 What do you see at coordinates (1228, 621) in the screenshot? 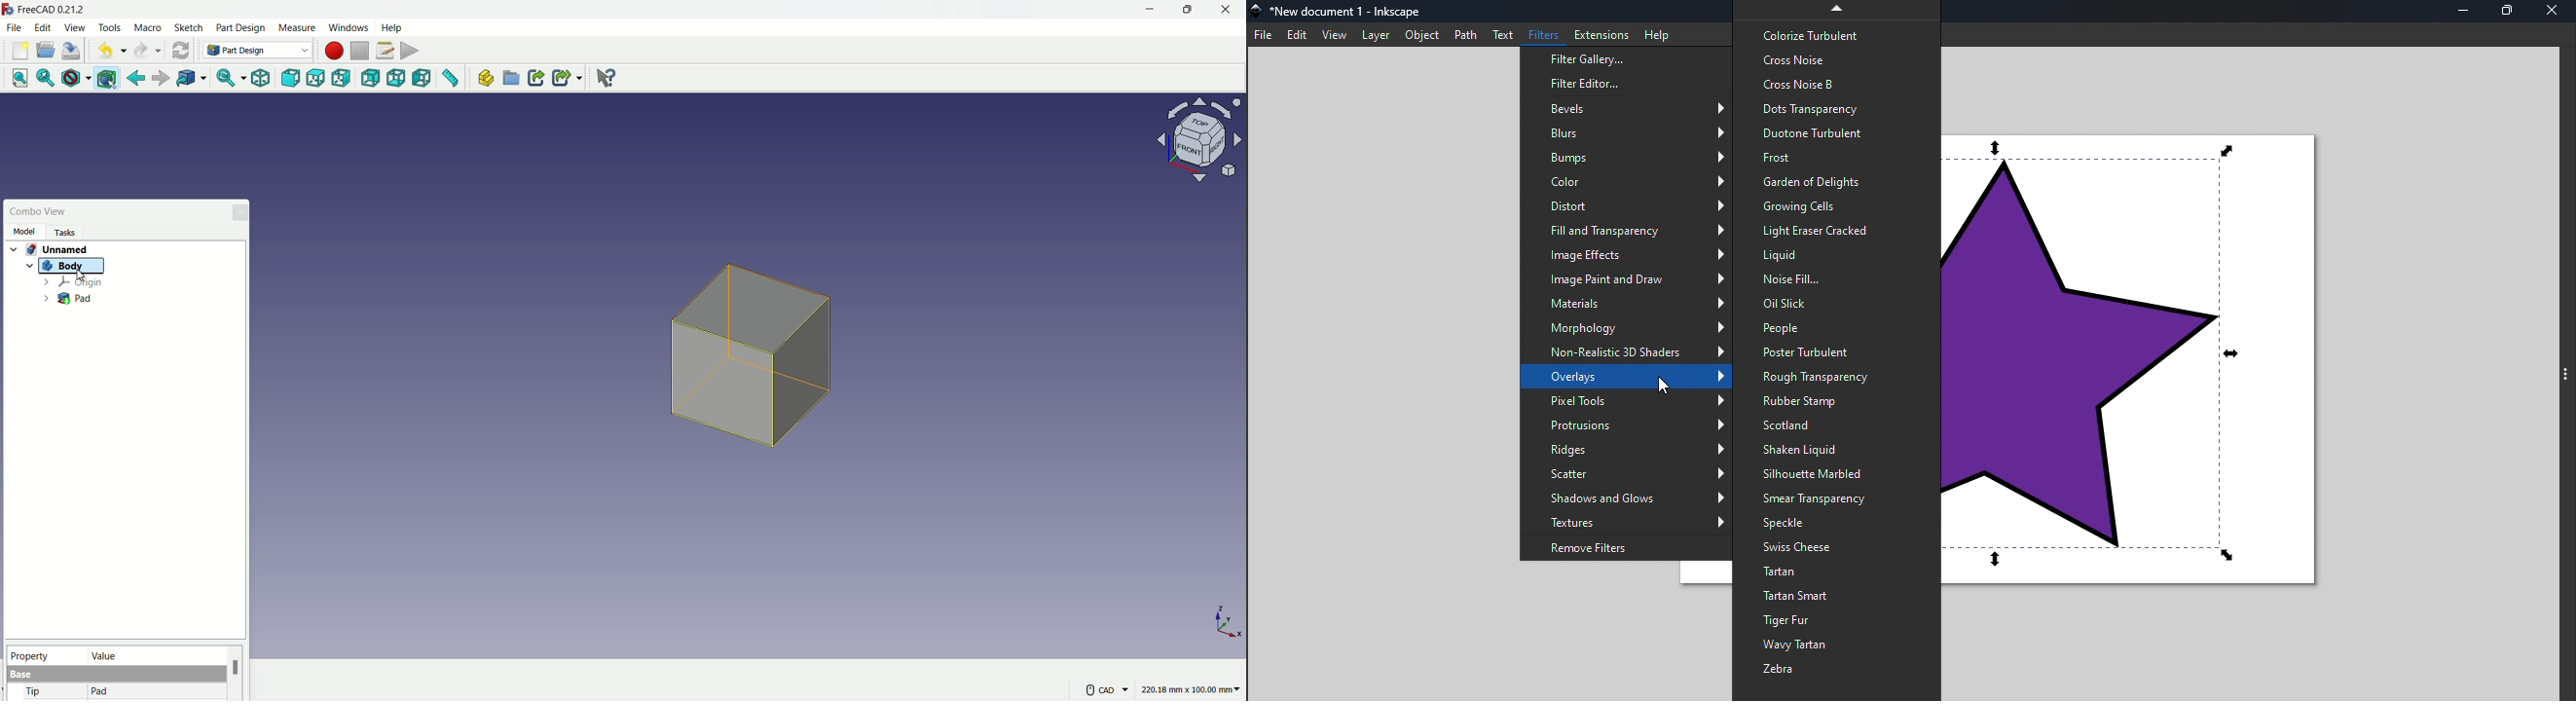
I see `axis` at bounding box center [1228, 621].